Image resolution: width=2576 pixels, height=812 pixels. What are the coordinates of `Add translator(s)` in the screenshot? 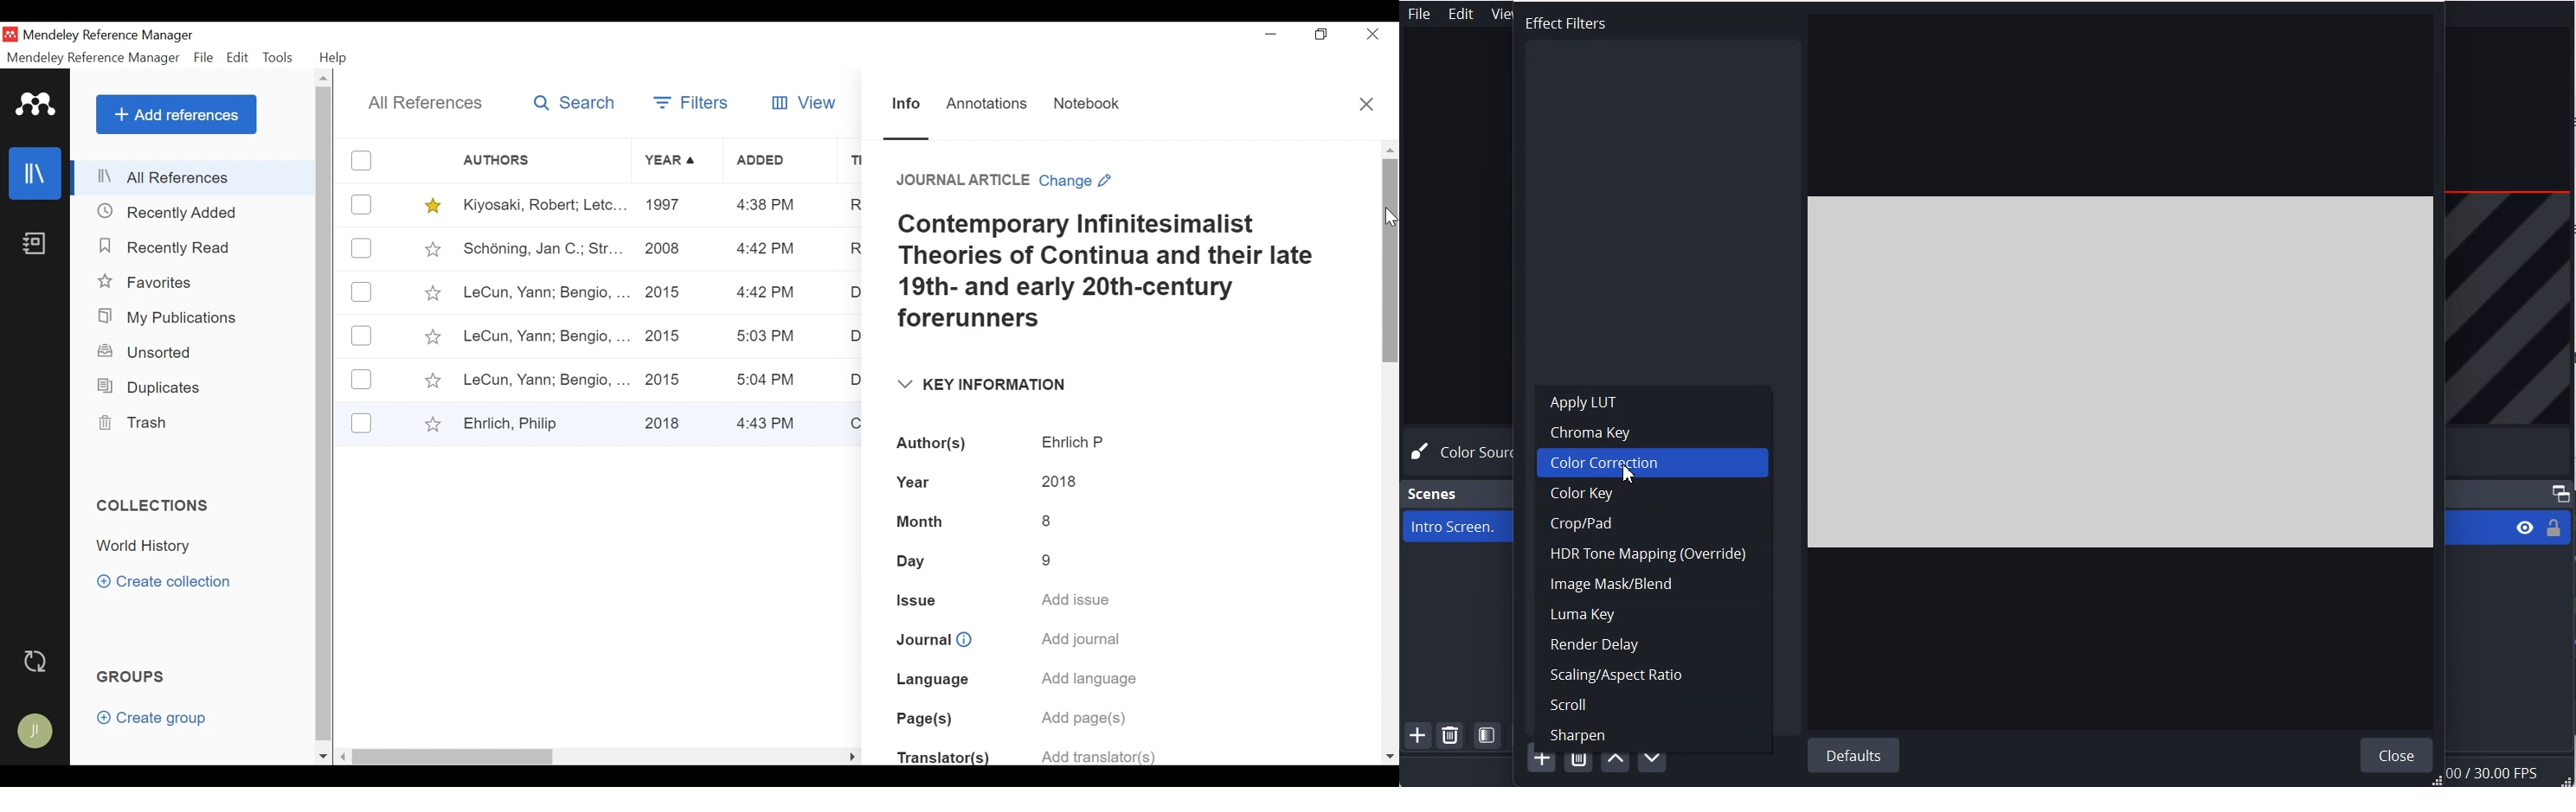 It's located at (1096, 755).